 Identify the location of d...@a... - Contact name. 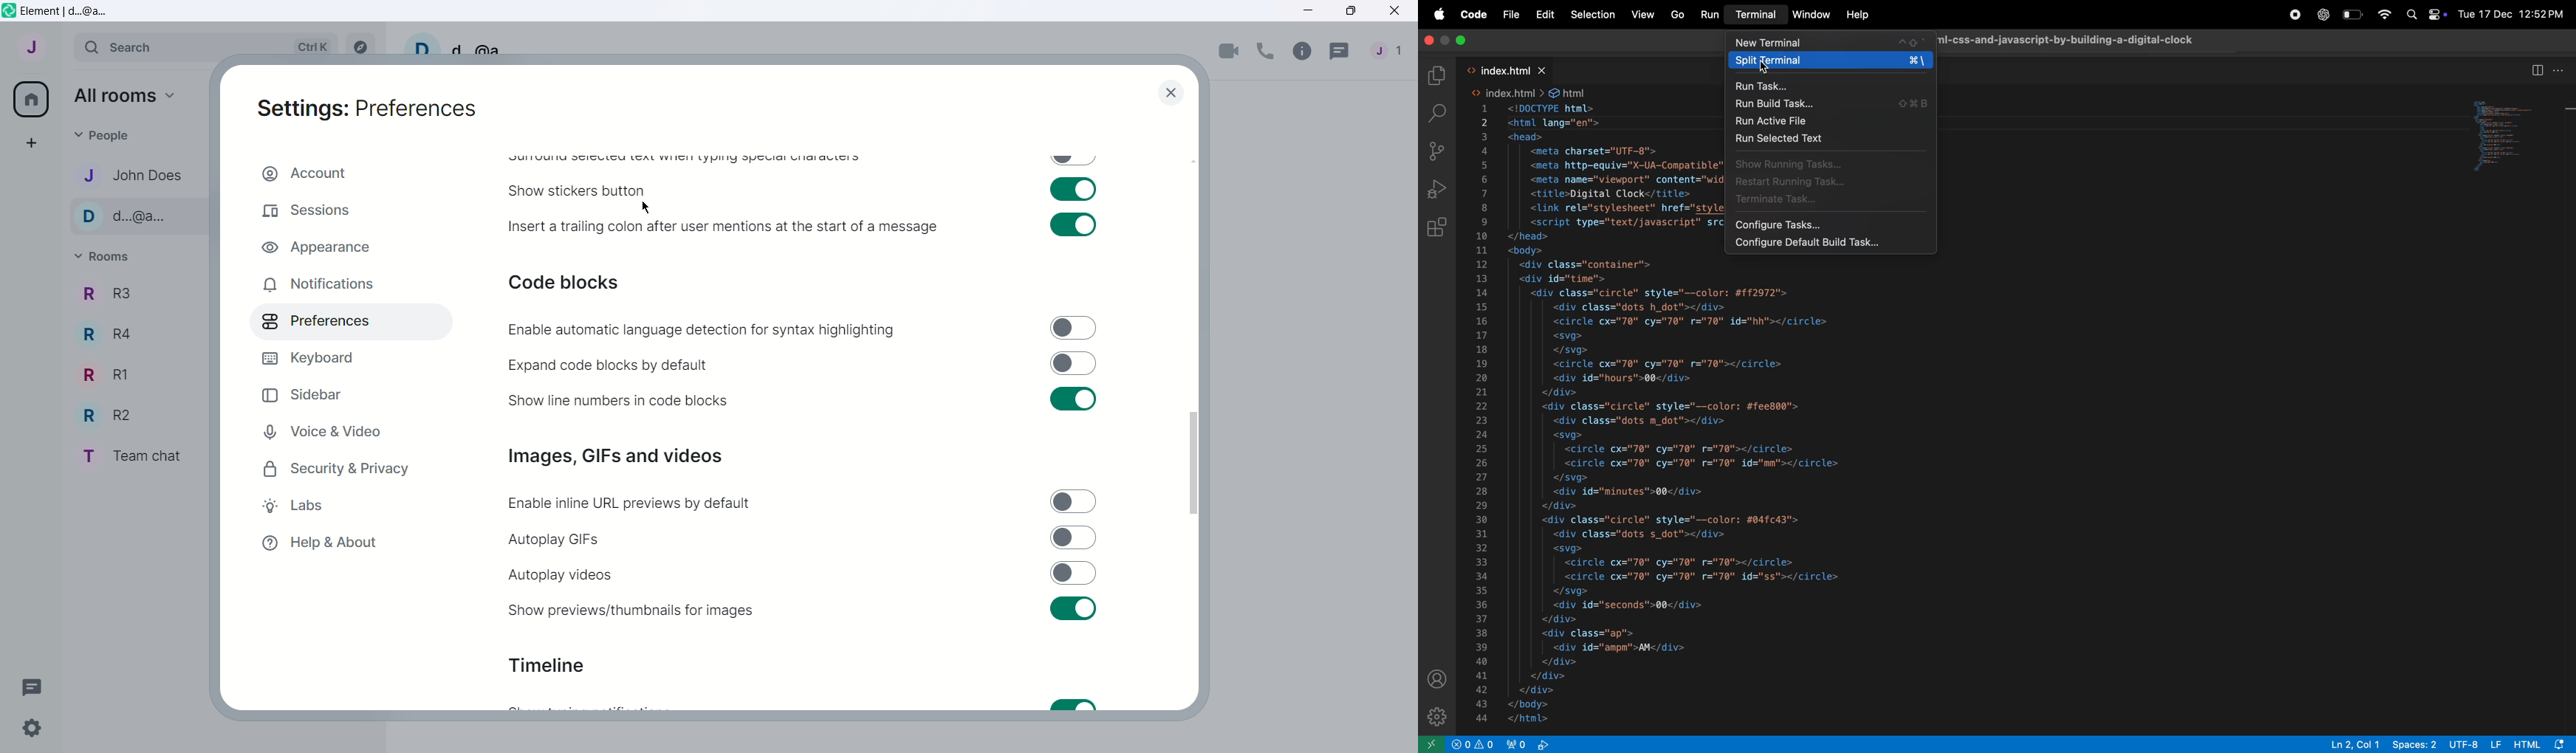
(143, 217).